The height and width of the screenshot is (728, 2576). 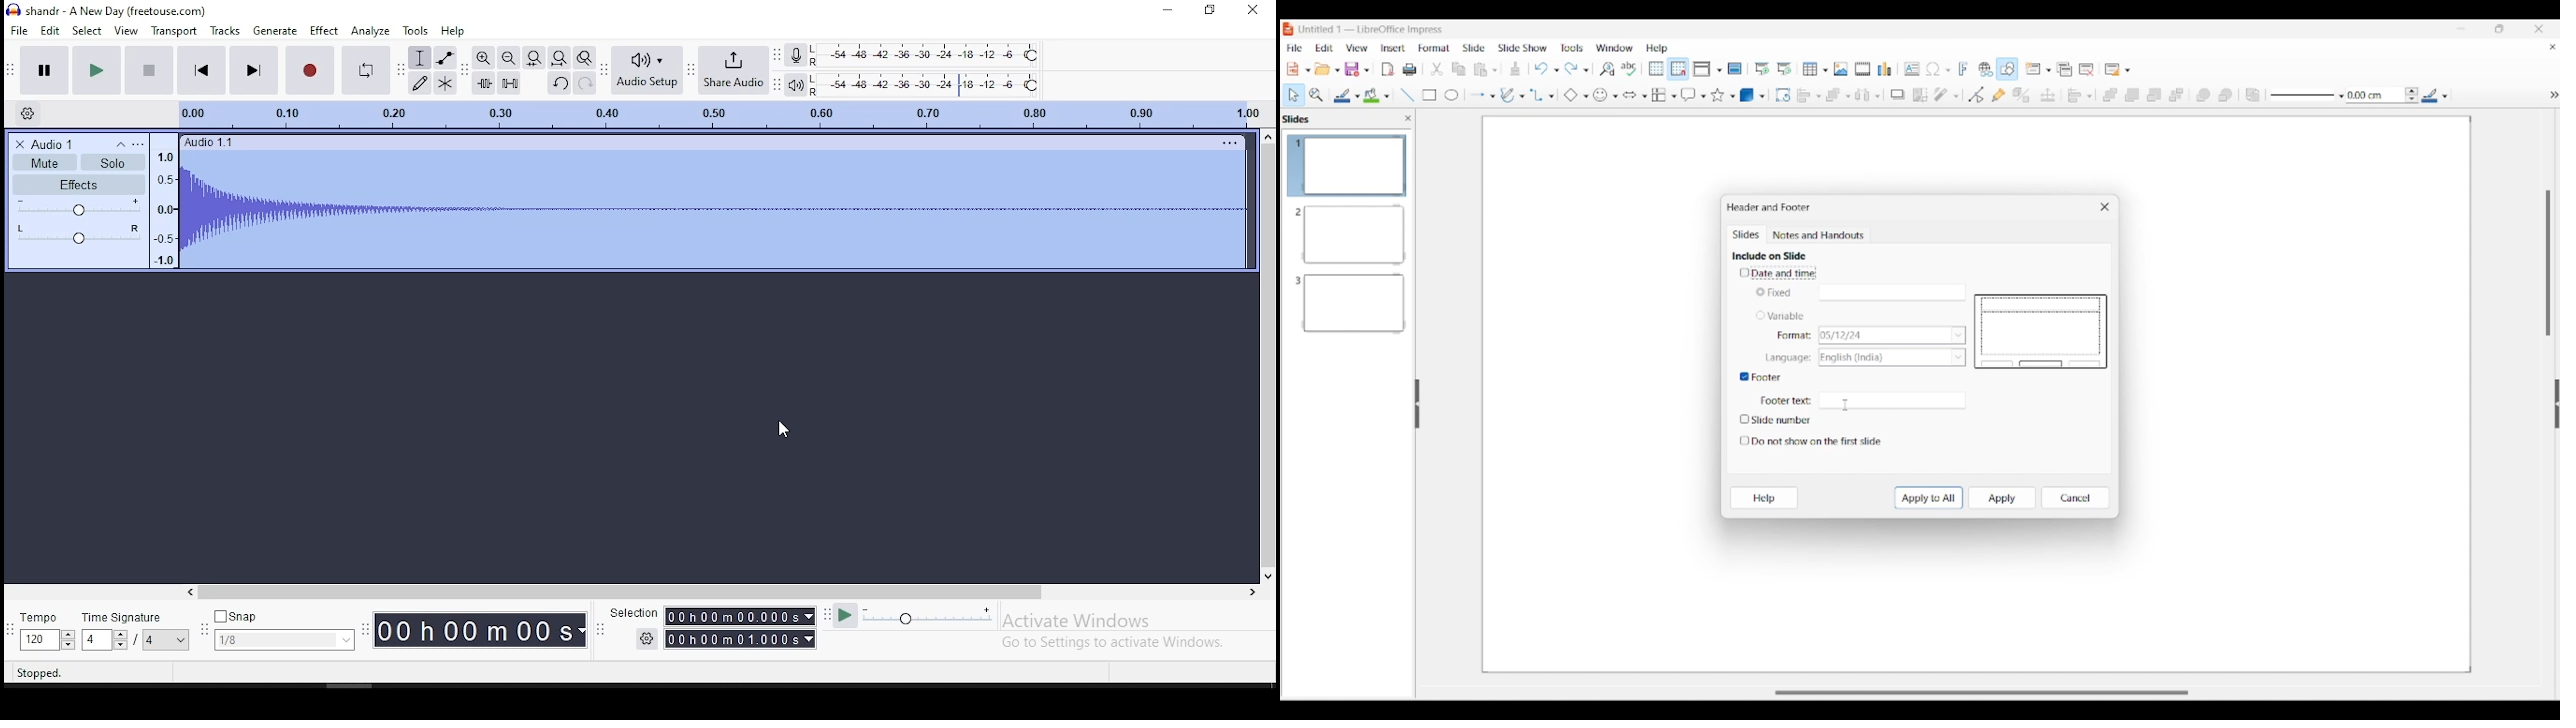 What do you see at coordinates (201, 71) in the screenshot?
I see `skip to start` at bounding box center [201, 71].